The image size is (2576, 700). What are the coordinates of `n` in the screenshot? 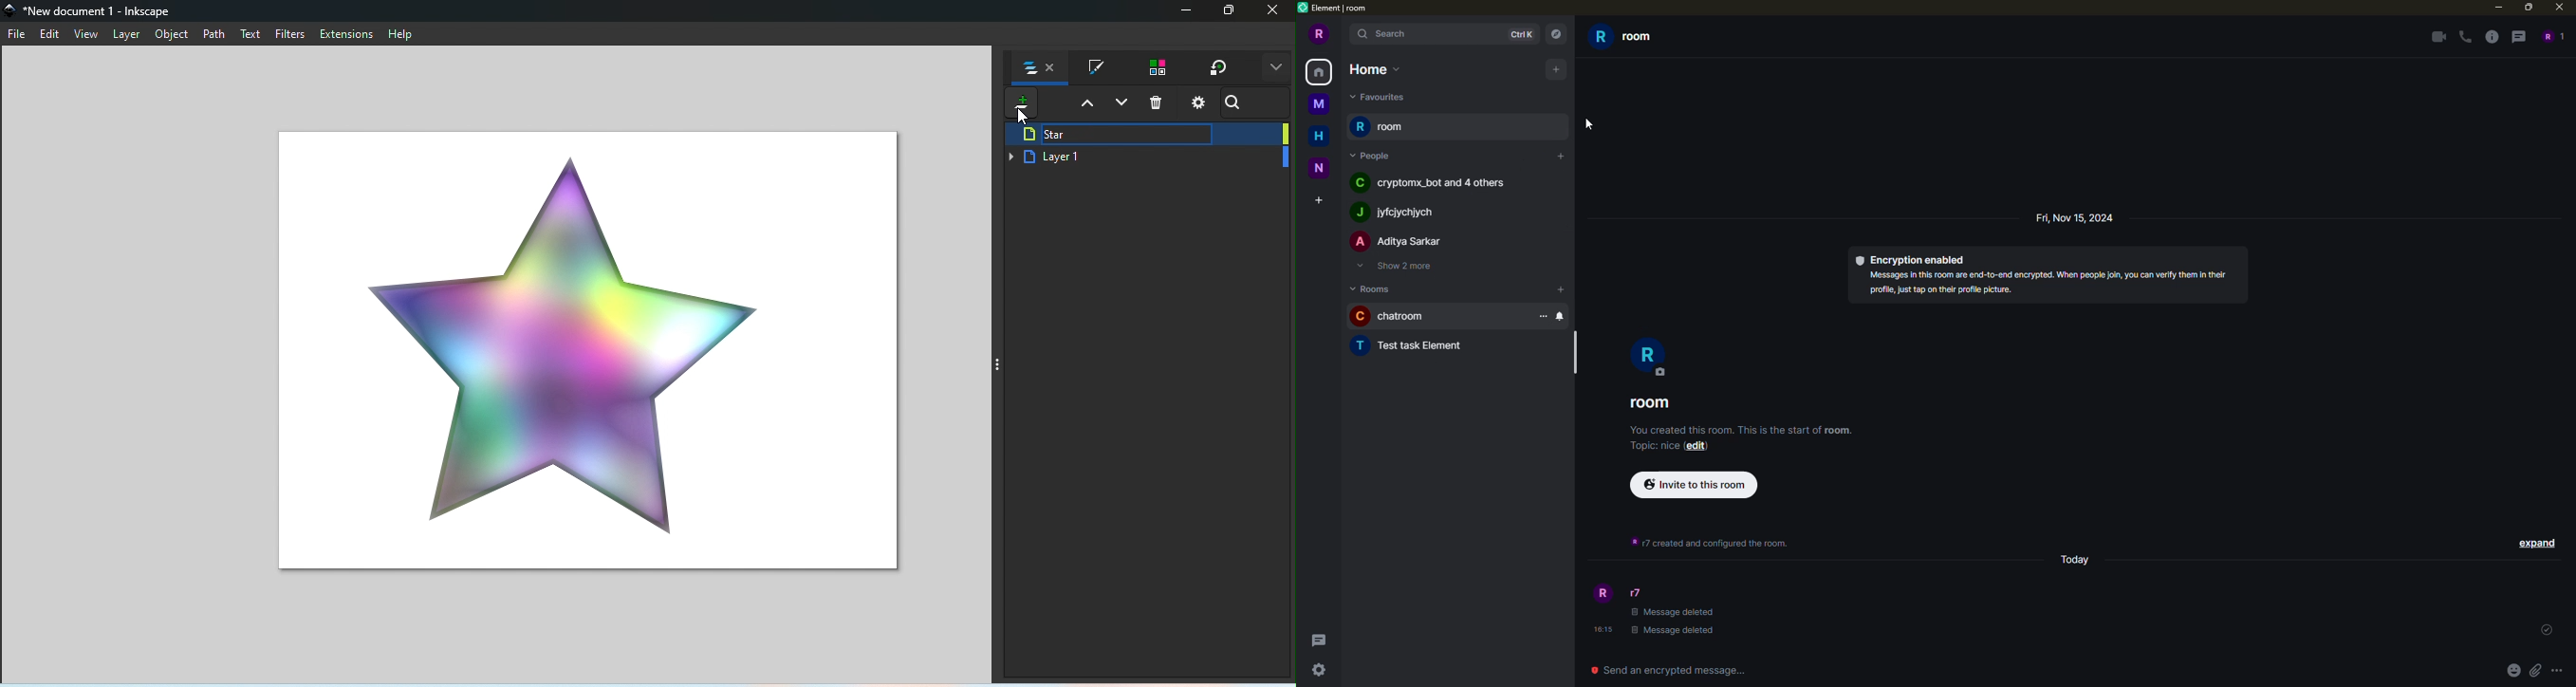 It's located at (1320, 166).